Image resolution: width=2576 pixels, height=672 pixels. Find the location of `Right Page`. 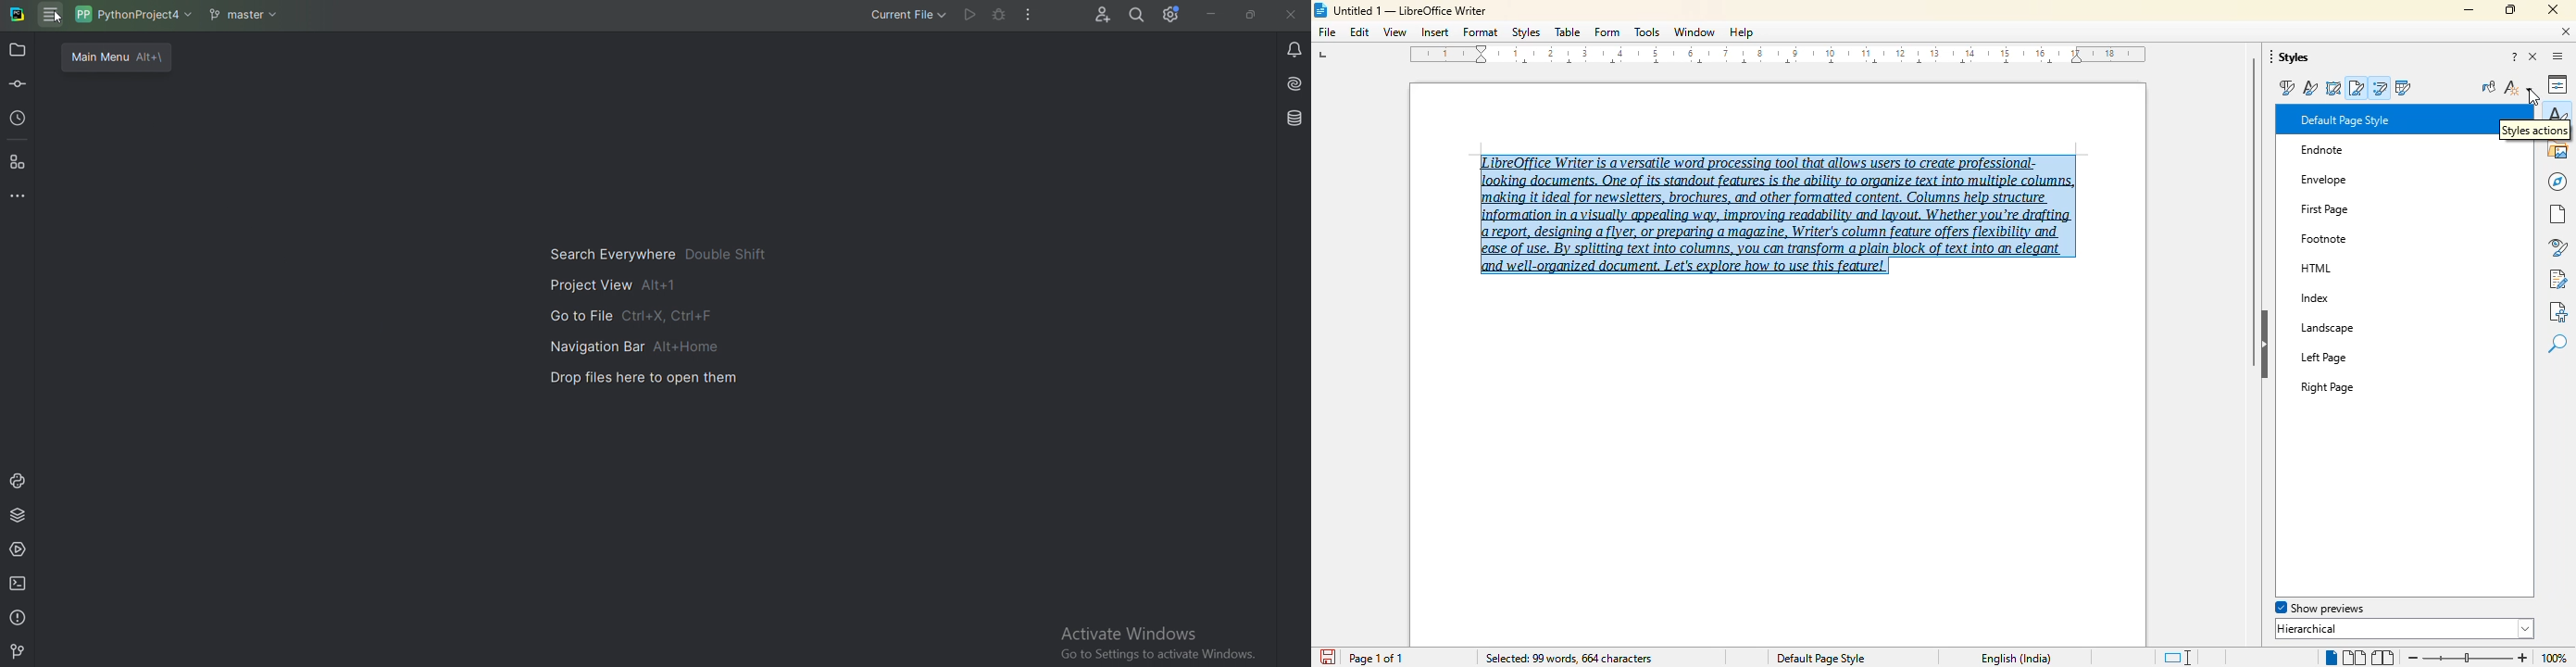

Right Page is located at coordinates (2356, 383).